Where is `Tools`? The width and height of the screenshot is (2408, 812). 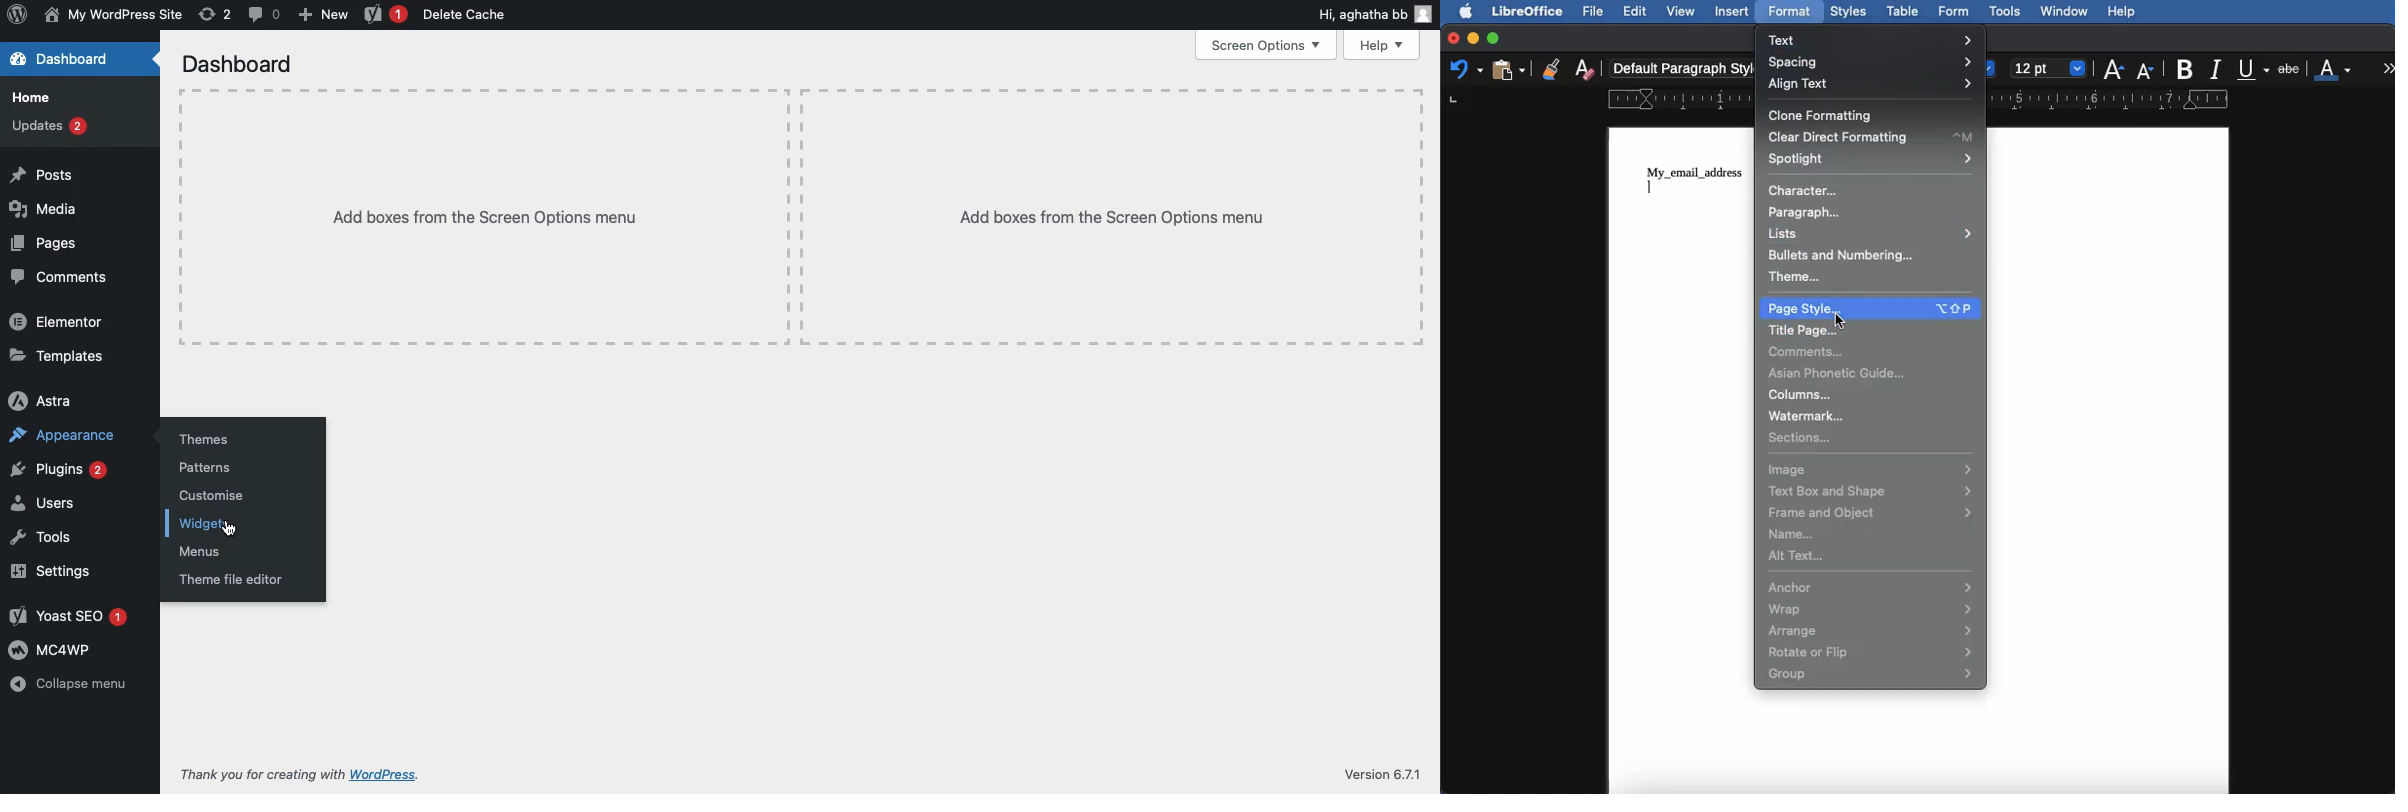
Tools is located at coordinates (2007, 12).